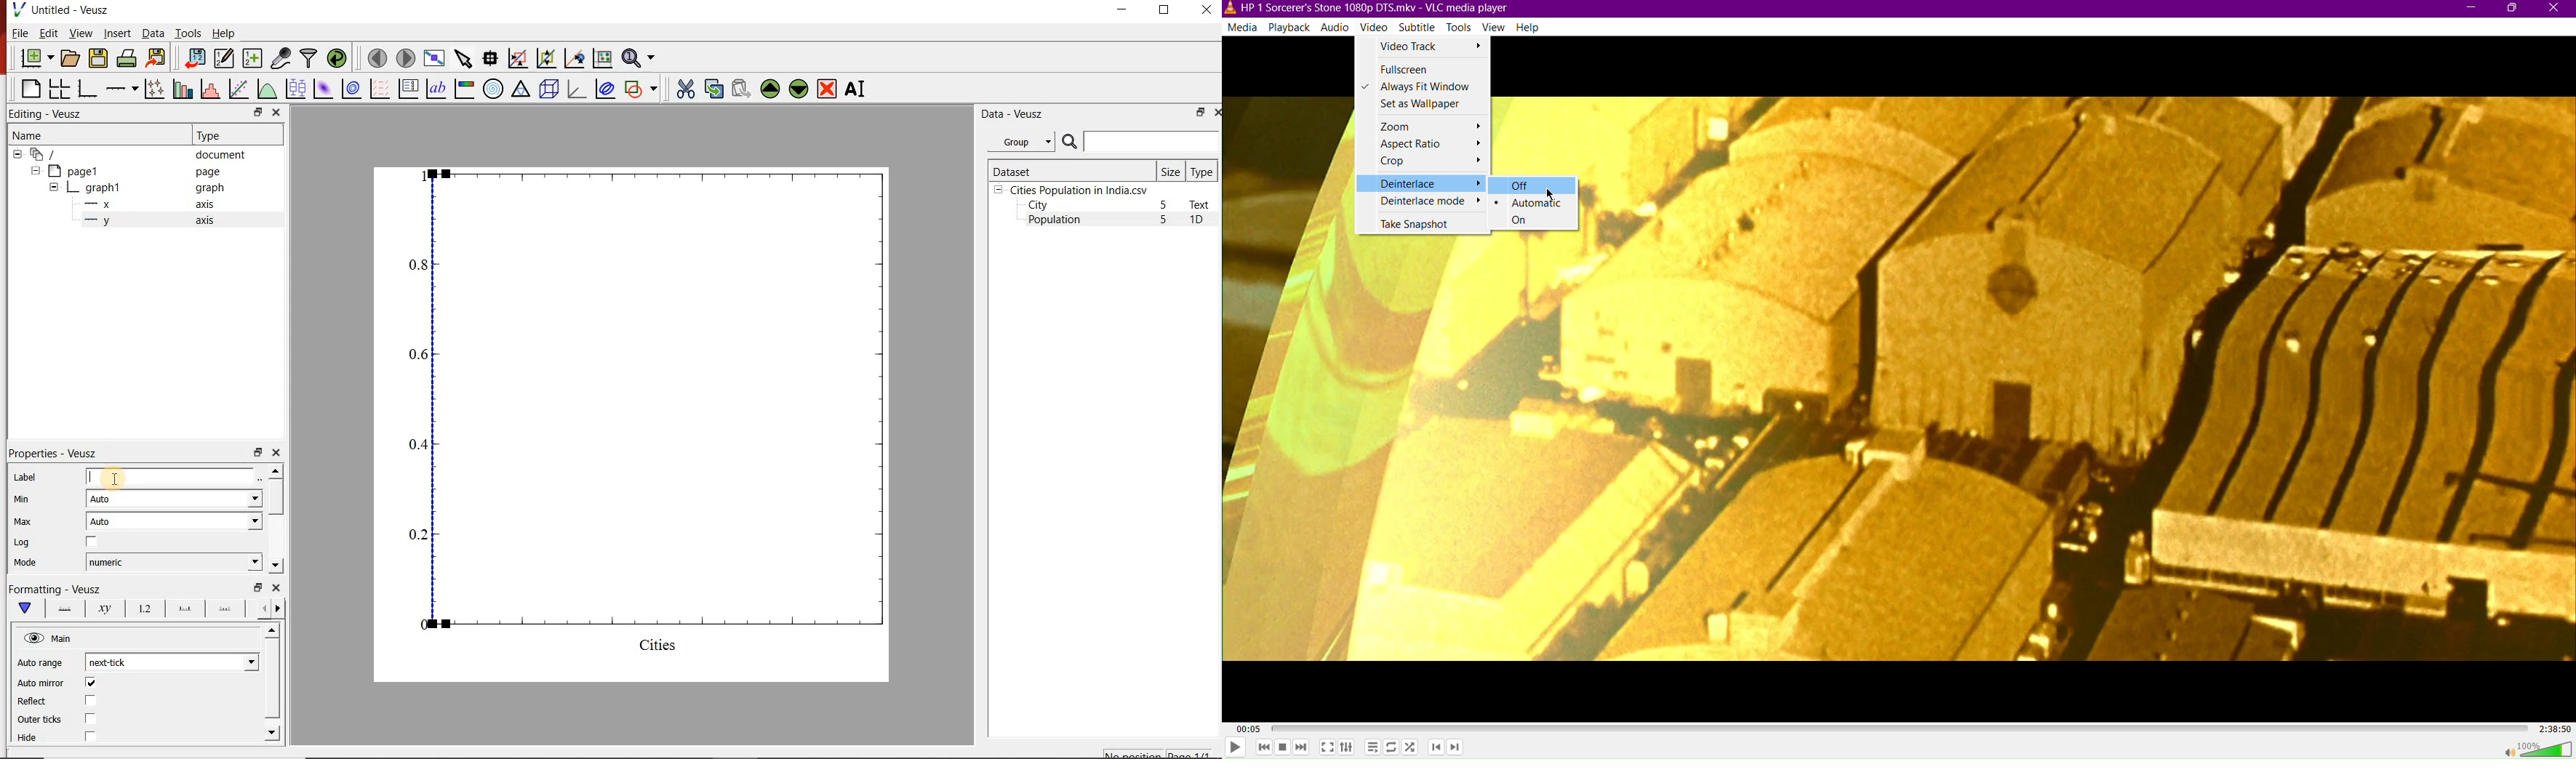 This screenshot has width=2576, height=784. Describe the element at coordinates (2557, 727) in the screenshot. I see `2:38:50` at that location.